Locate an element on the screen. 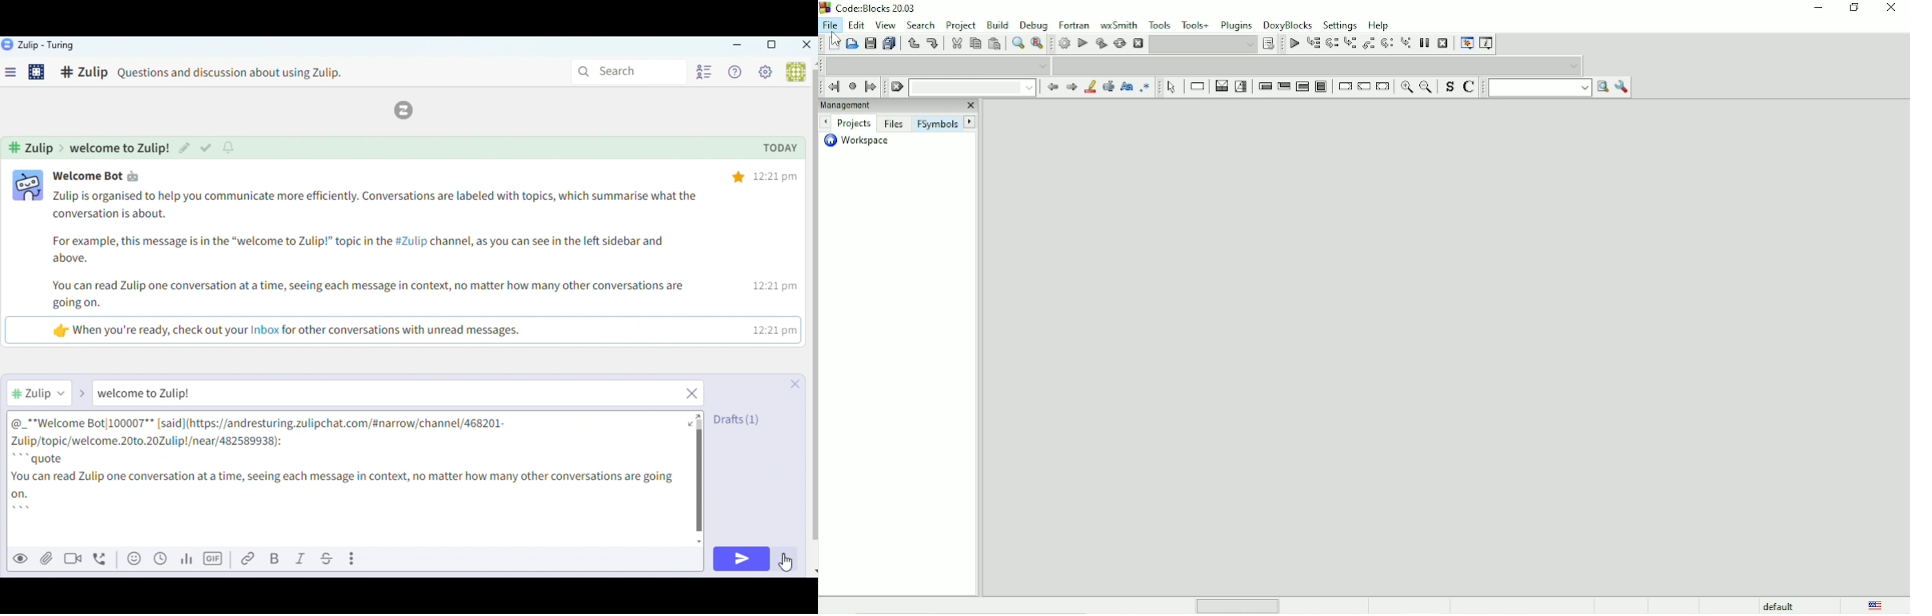  edit is located at coordinates (184, 147).